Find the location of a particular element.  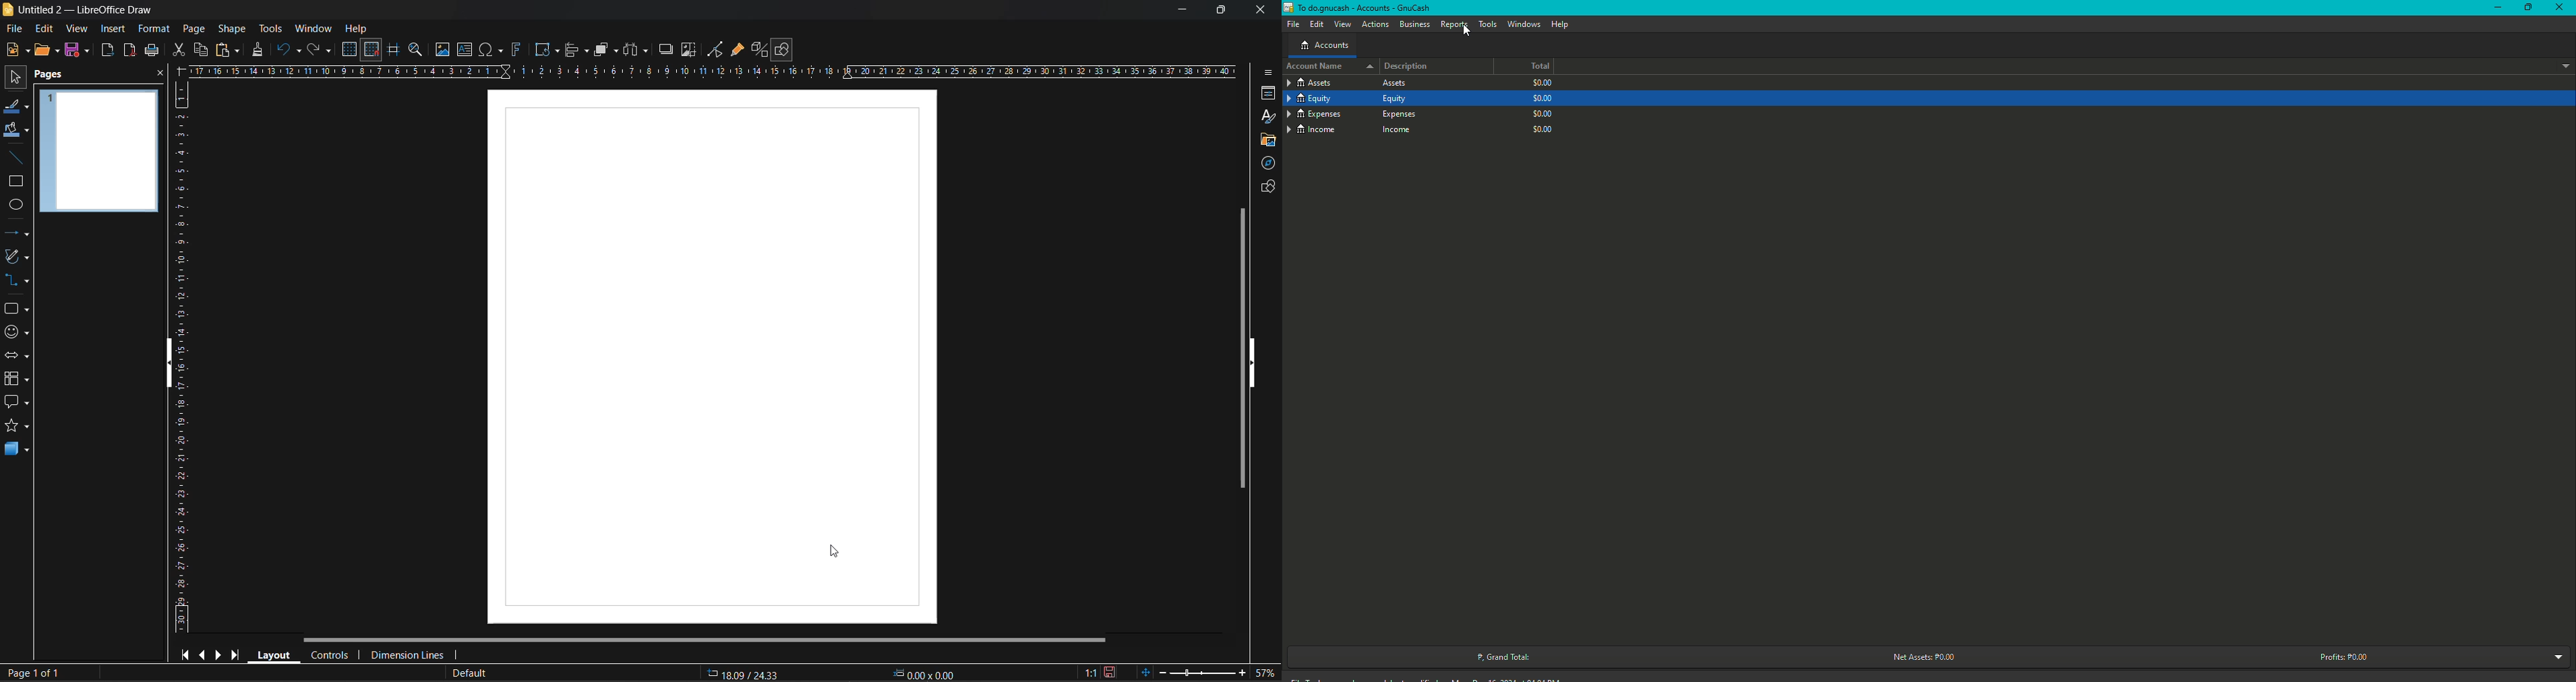

line color is located at coordinates (17, 109).